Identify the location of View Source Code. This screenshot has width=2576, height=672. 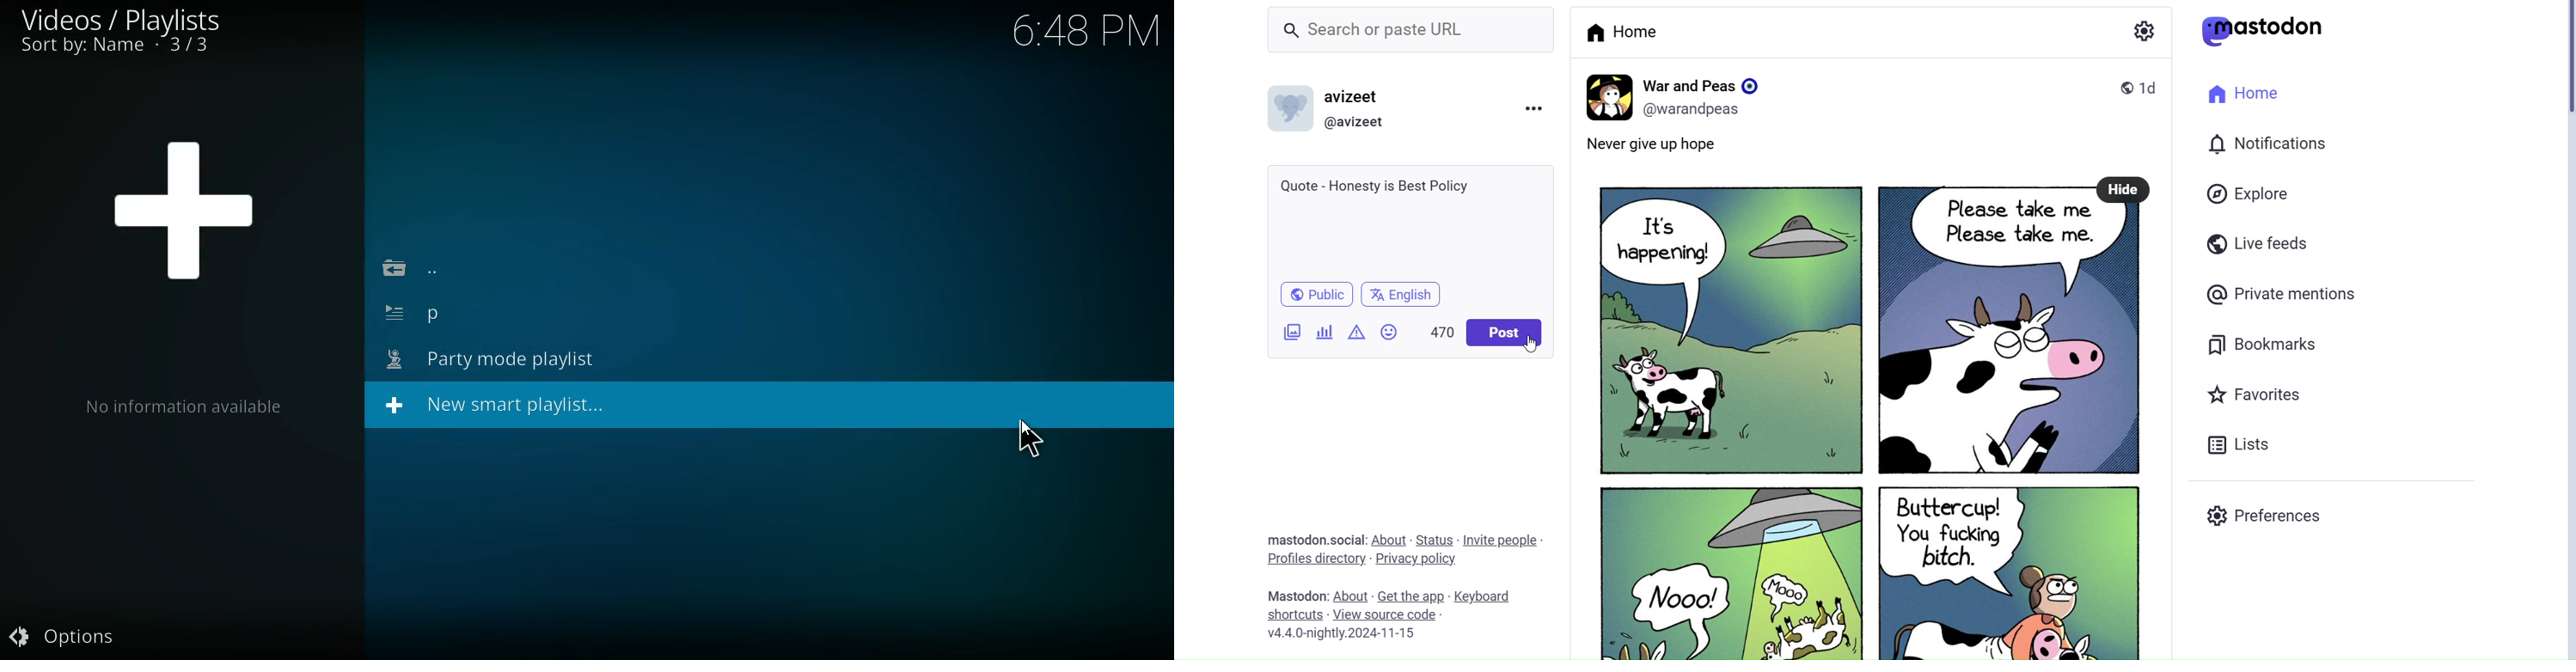
(1384, 615).